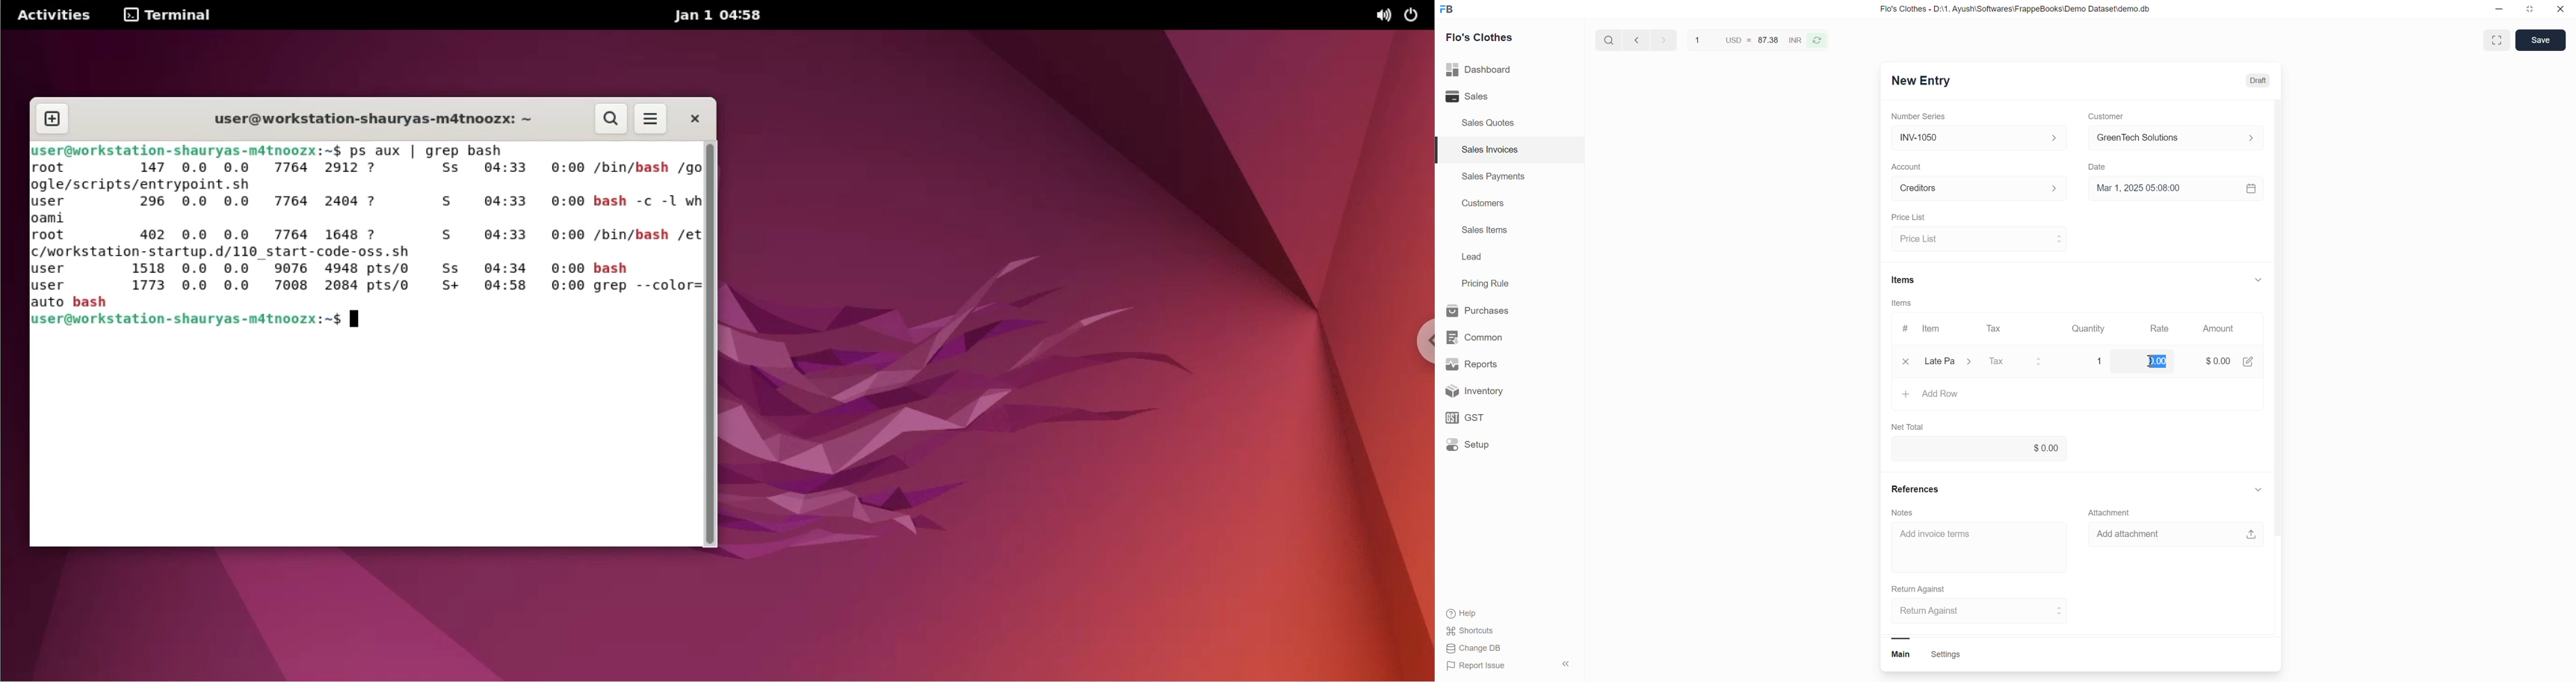 Image resolution: width=2576 pixels, height=700 pixels. What do you see at coordinates (2112, 511) in the screenshot?
I see `Attachment` at bounding box center [2112, 511].